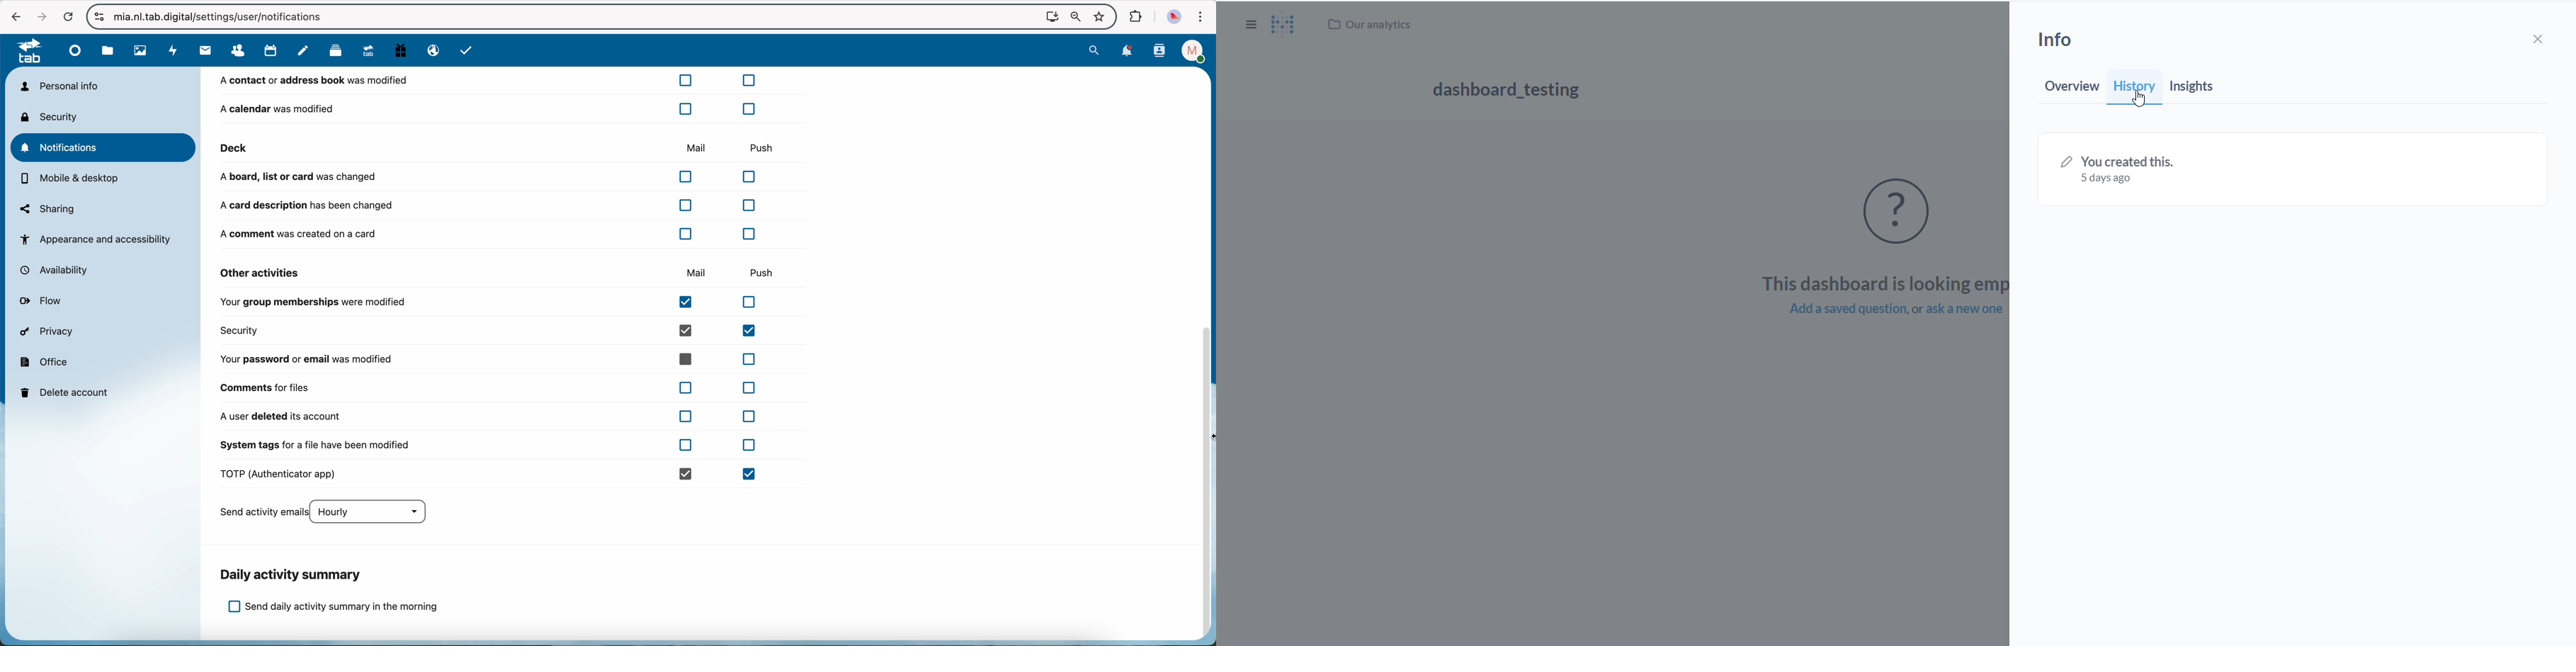 This screenshot has height=672, width=2576. What do you see at coordinates (1917, 310) in the screenshot?
I see `or` at bounding box center [1917, 310].